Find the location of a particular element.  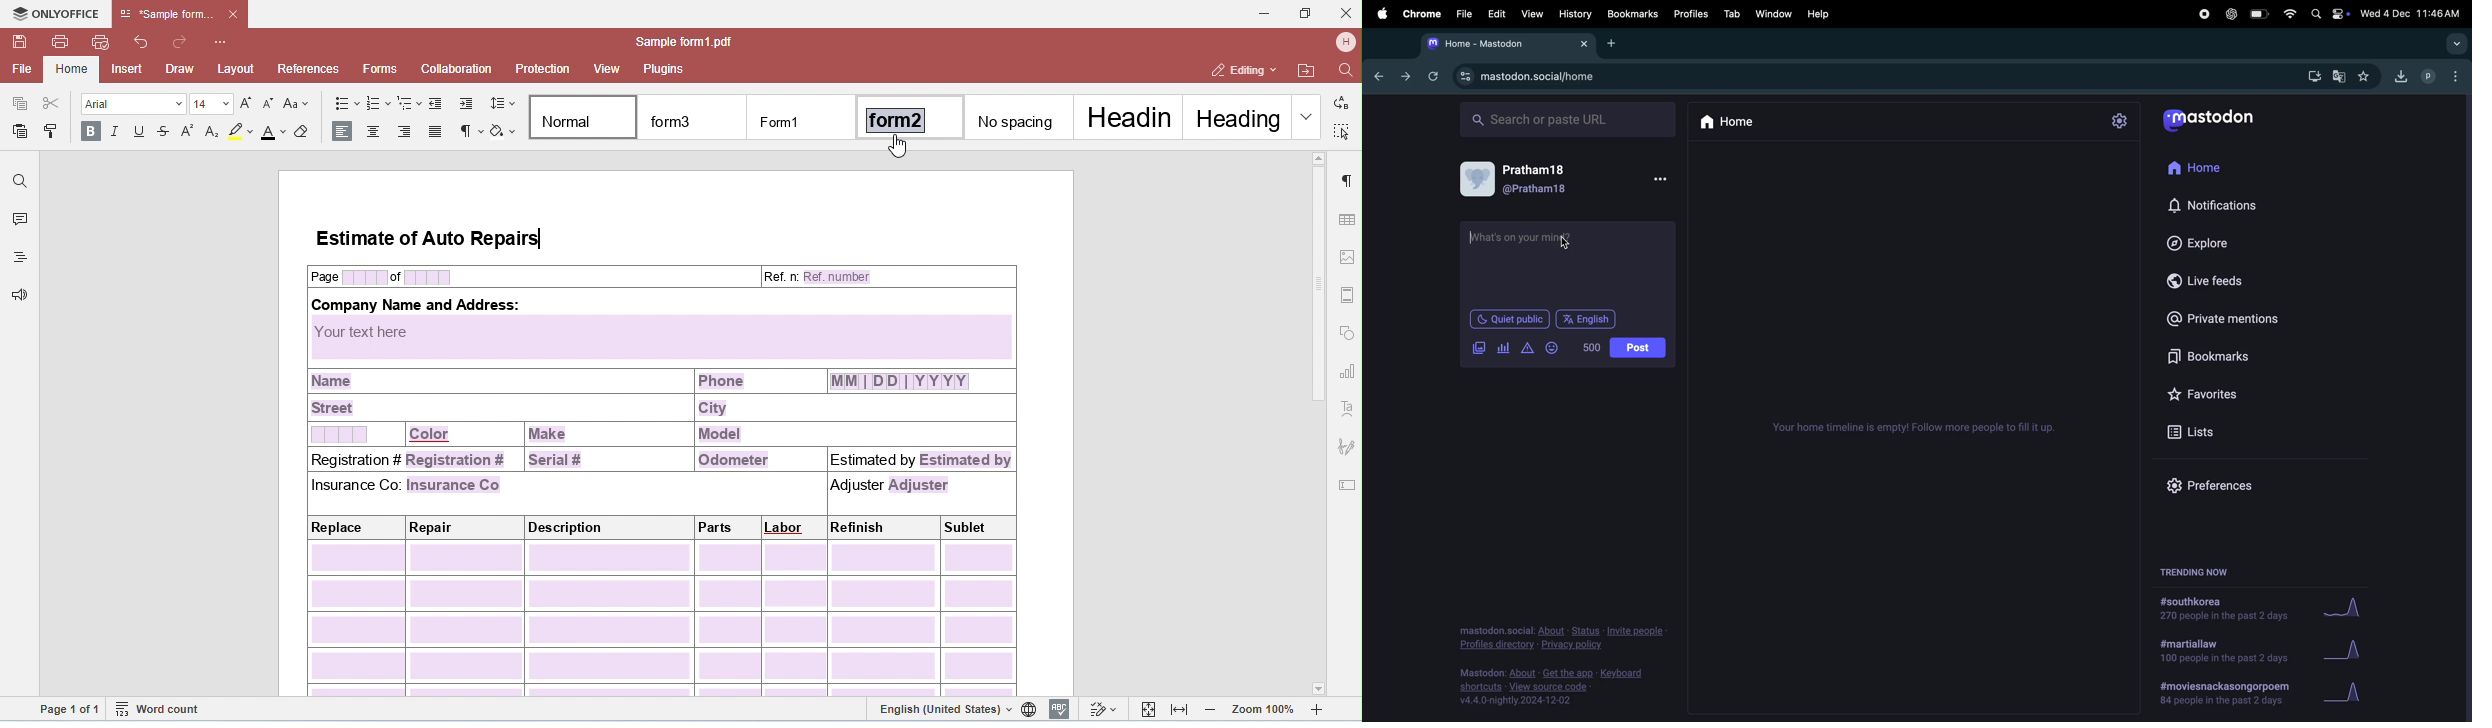

battery is located at coordinates (2259, 14).